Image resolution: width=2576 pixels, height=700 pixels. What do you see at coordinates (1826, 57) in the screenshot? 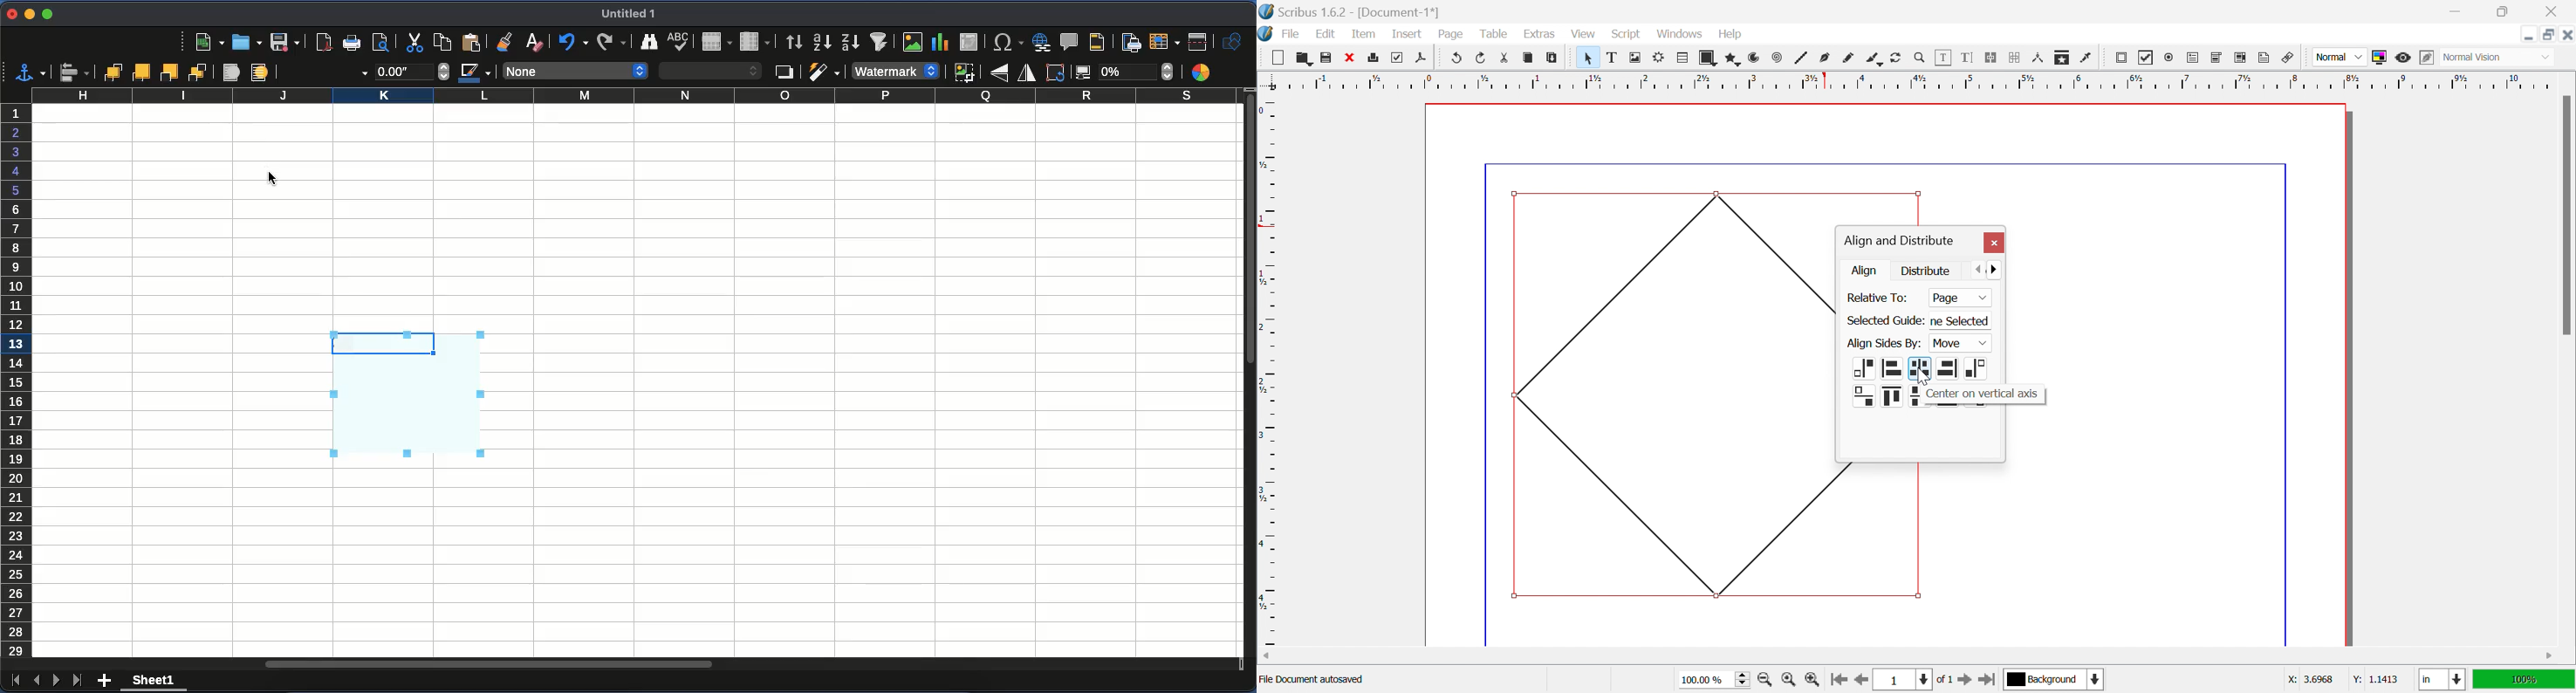
I see `Bezler curve` at bounding box center [1826, 57].